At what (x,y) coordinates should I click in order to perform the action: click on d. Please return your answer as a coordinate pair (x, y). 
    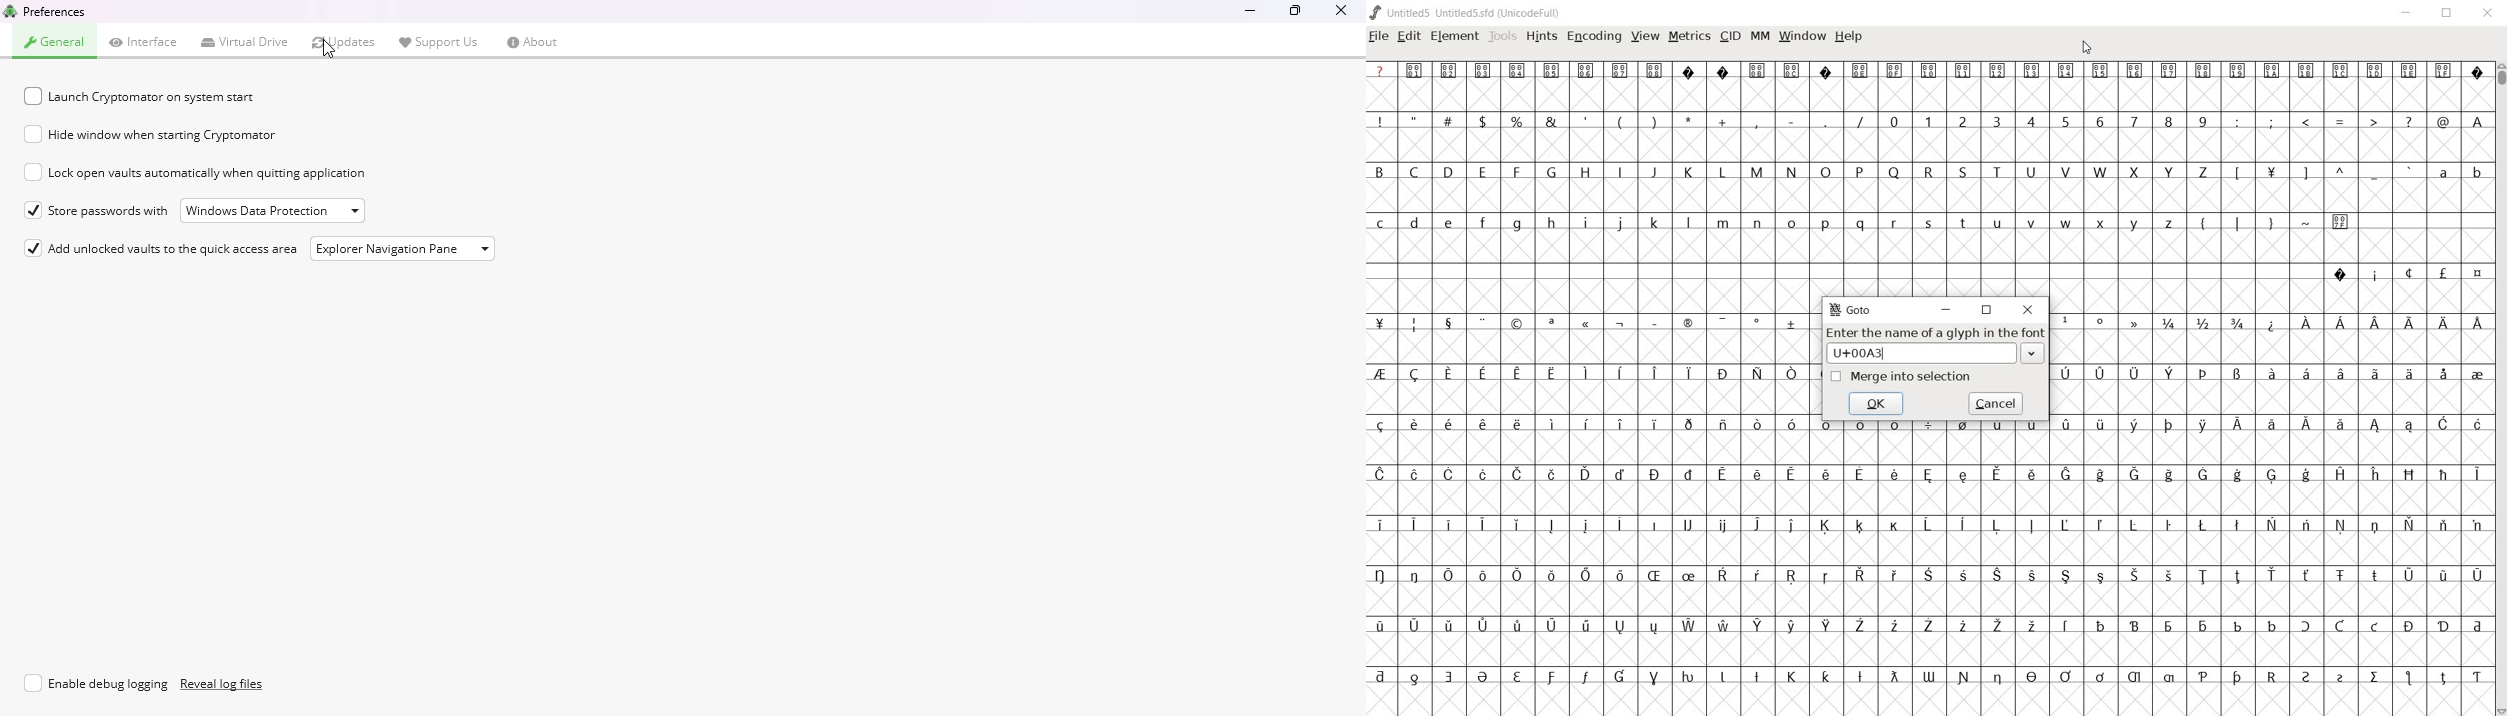
    Looking at the image, I should click on (1415, 224).